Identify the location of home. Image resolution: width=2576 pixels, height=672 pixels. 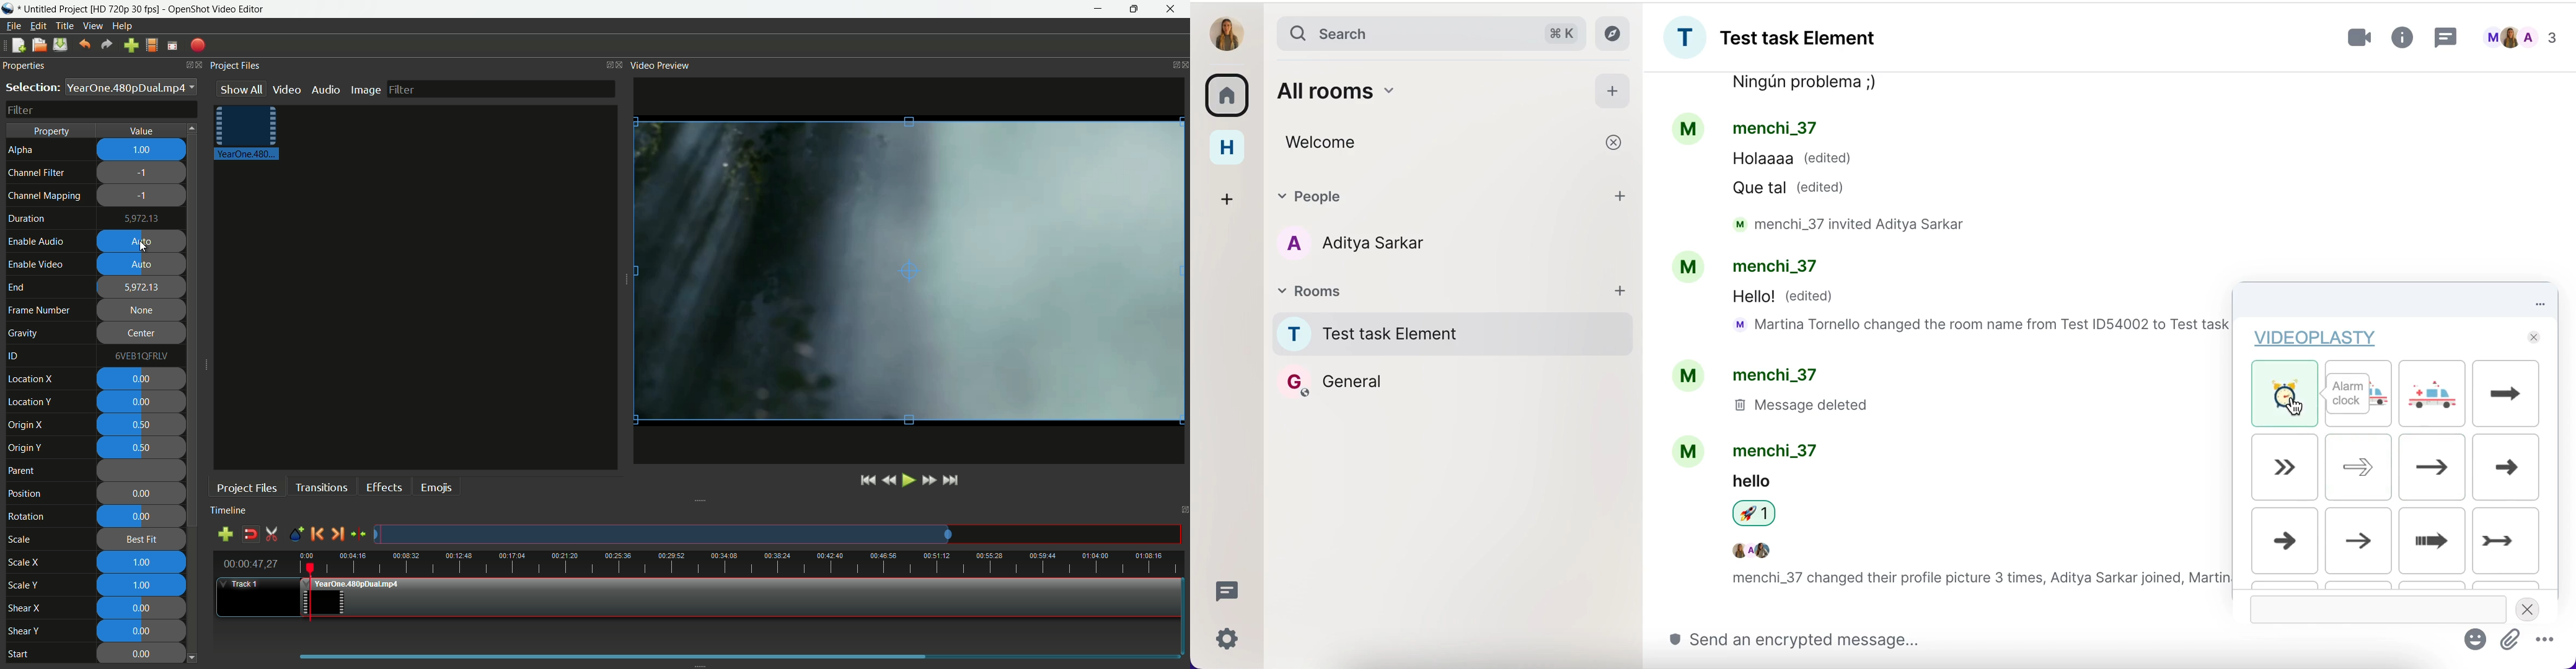
(1230, 150).